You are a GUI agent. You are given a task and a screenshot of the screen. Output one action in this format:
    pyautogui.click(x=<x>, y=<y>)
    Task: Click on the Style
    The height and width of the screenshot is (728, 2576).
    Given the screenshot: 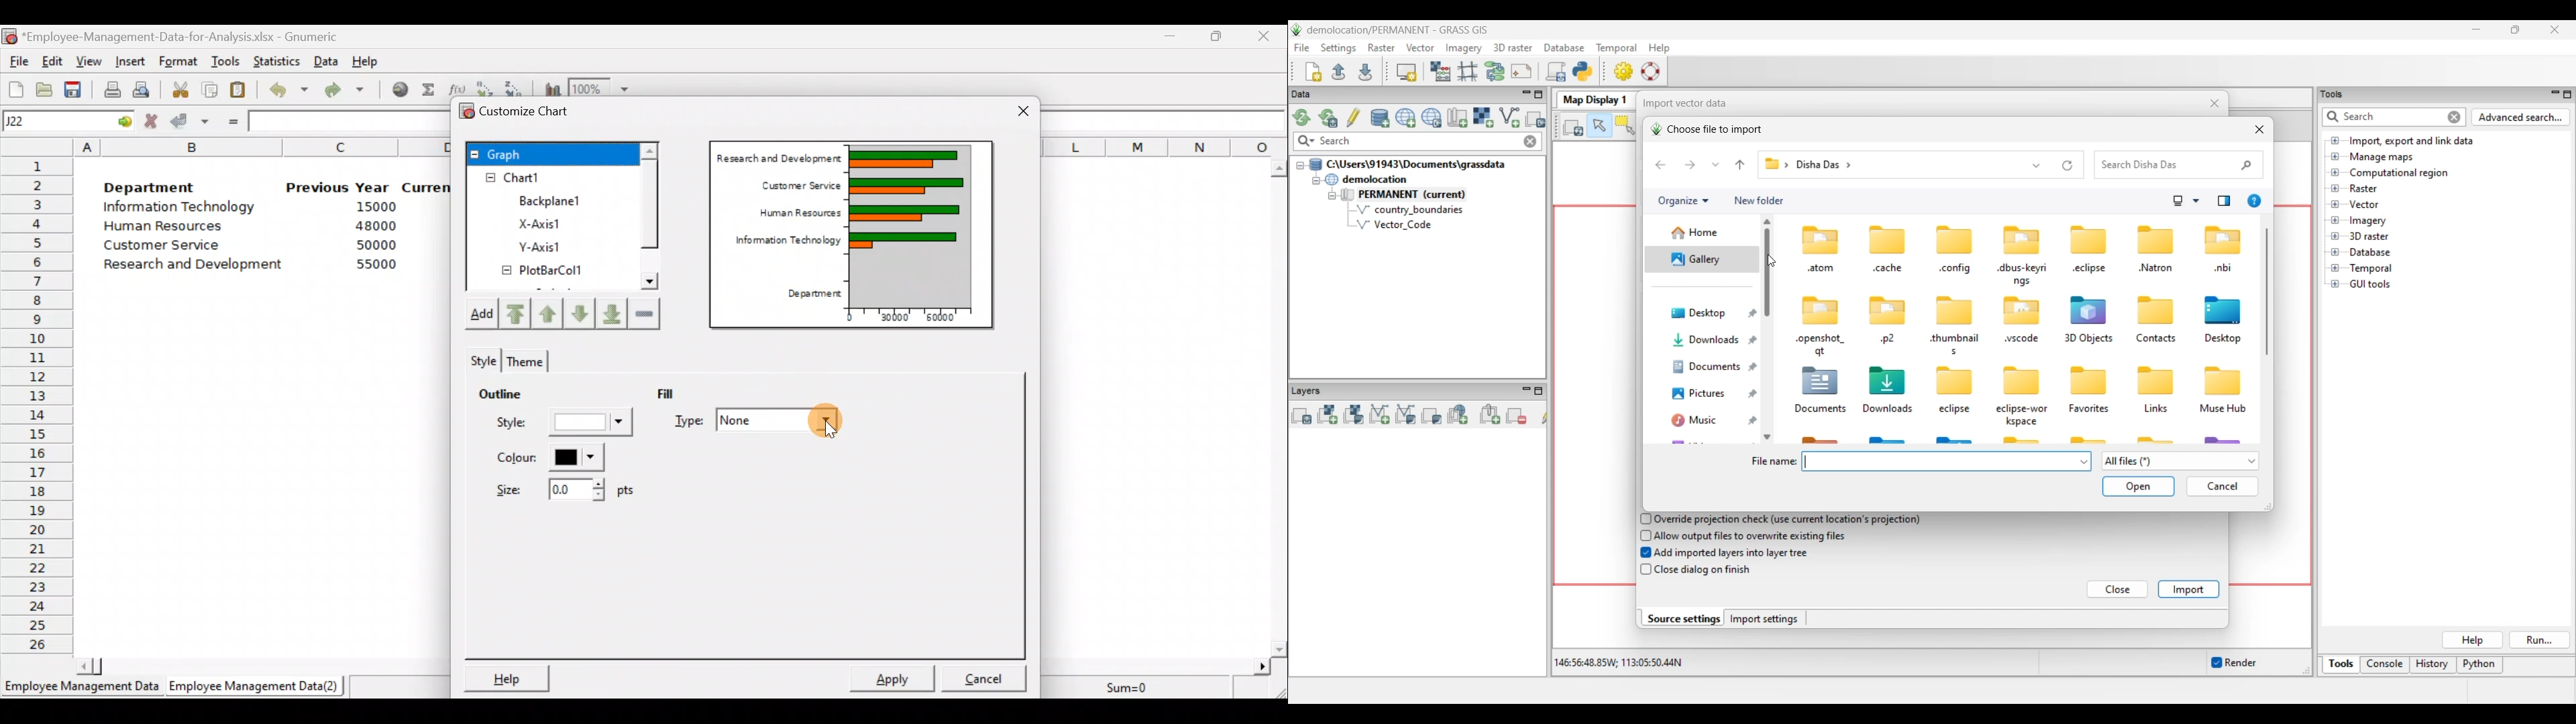 What is the action you would take?
    pyautogui.click(x=482, y=359)
    